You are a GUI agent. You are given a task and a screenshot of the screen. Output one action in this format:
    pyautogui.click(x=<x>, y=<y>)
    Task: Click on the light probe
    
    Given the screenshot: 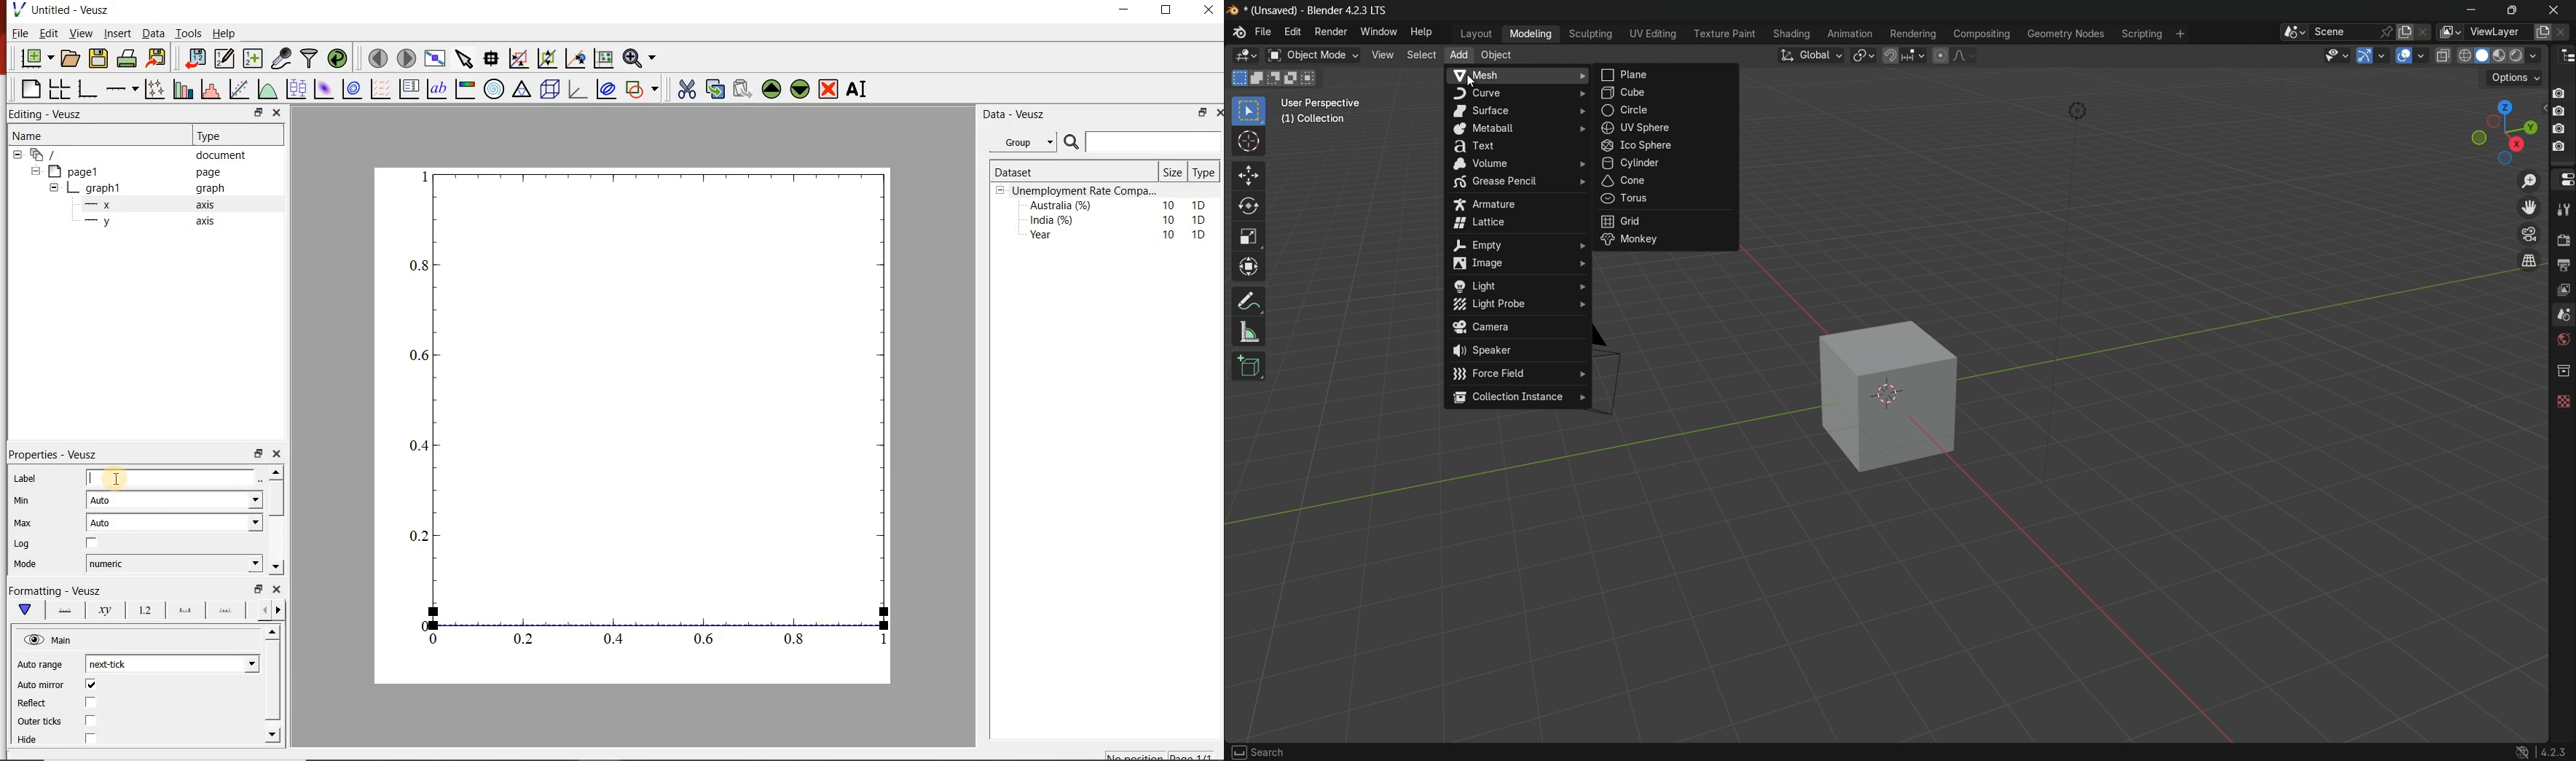 What is the action you would take?
    pyautogui.click(x=1520, y=306)
    